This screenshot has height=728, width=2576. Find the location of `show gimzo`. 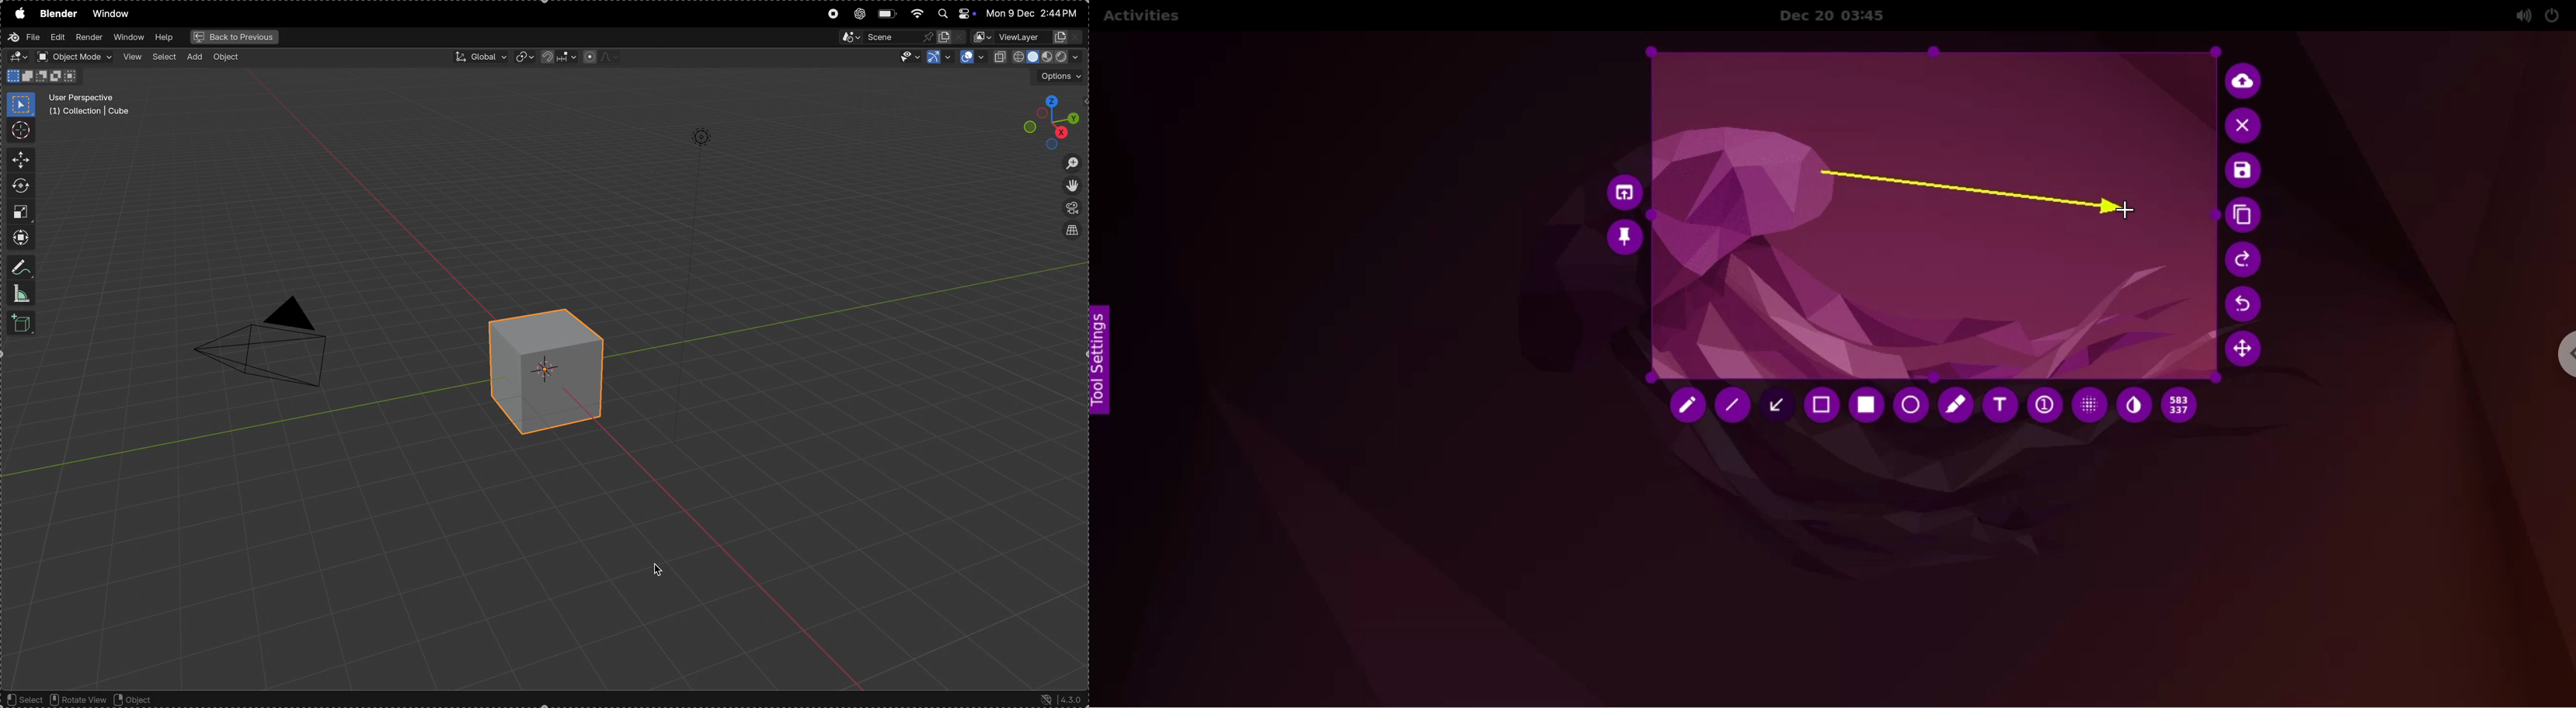

show gimzo is located at coordinates (939, 56).